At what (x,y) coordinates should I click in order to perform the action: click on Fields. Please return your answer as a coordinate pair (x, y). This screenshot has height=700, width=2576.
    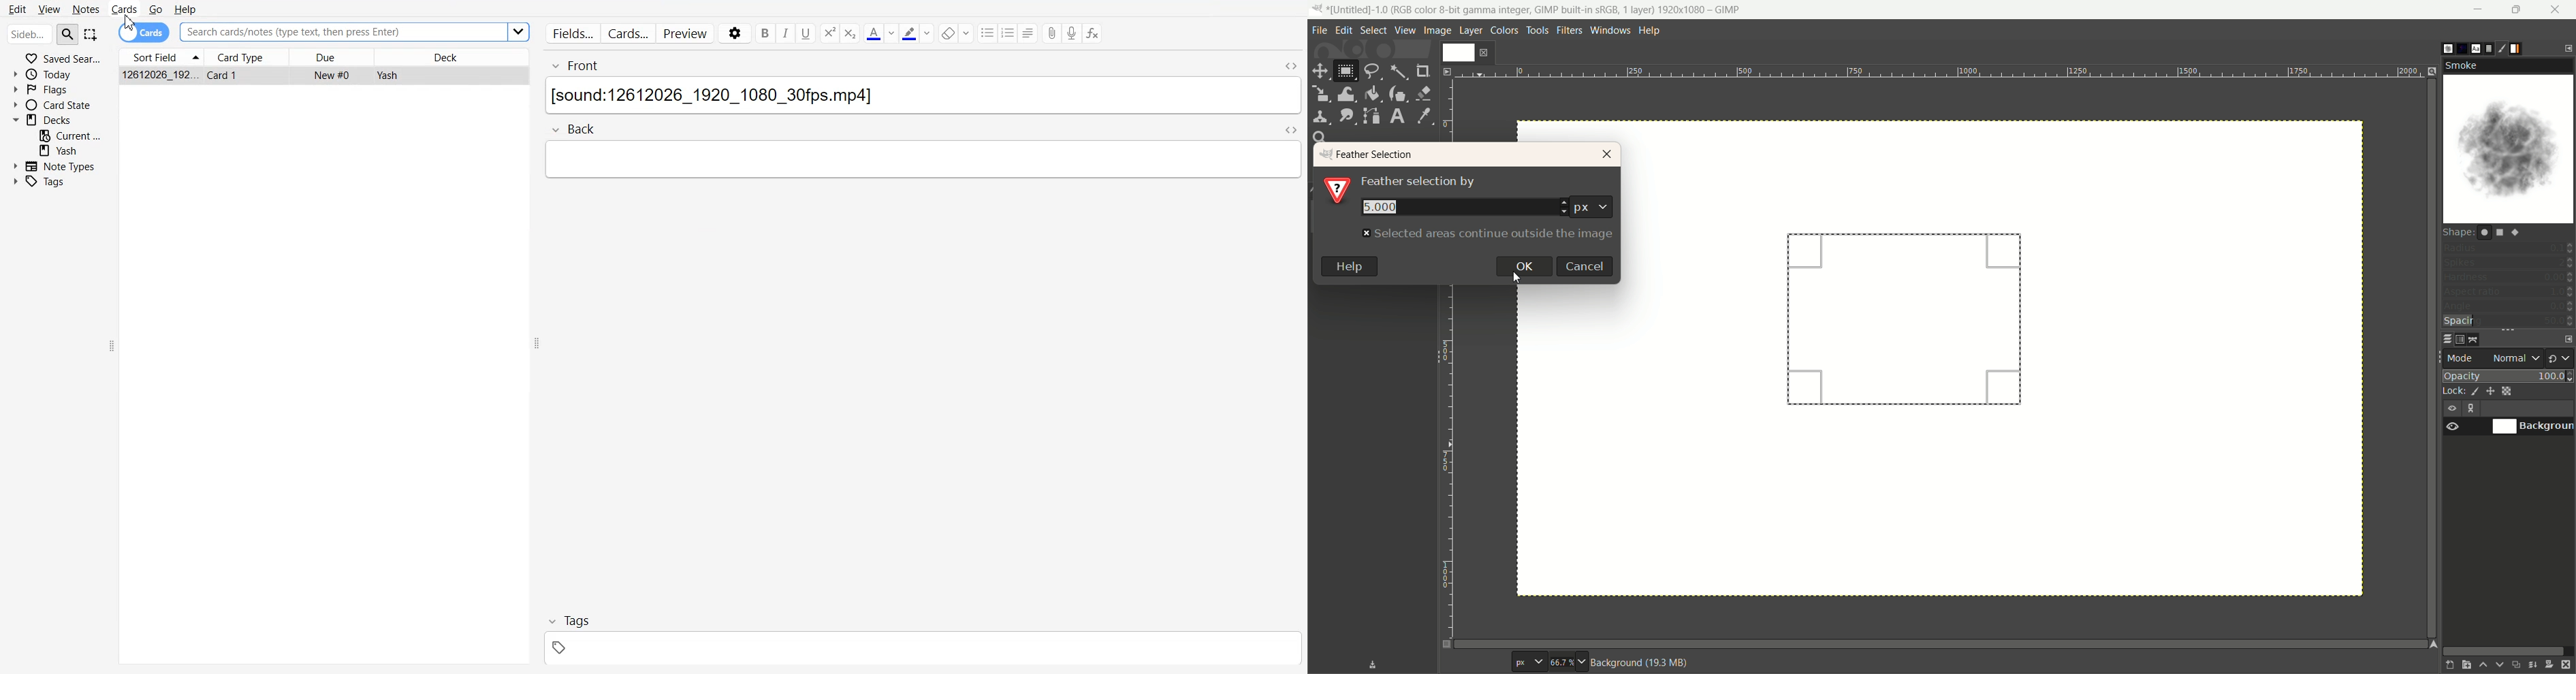
    Looking at the image, I should click on (570, 33).